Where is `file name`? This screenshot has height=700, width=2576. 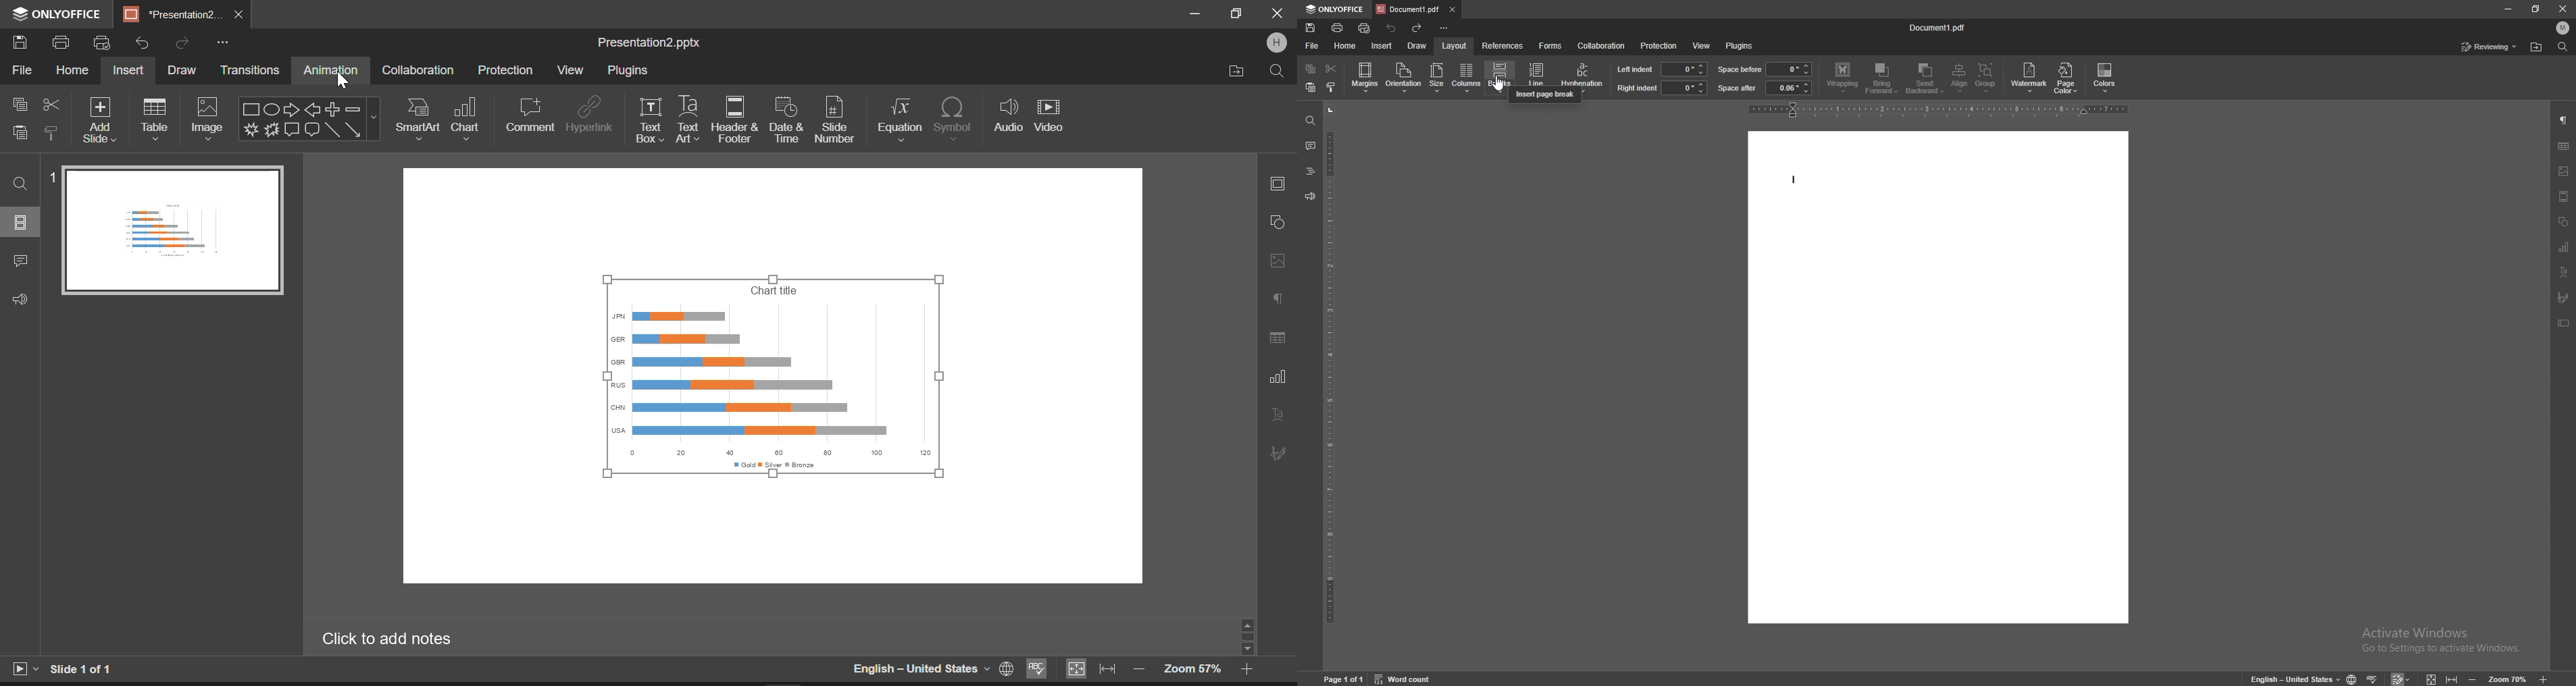 file name is located at coordinates (1938, 27).